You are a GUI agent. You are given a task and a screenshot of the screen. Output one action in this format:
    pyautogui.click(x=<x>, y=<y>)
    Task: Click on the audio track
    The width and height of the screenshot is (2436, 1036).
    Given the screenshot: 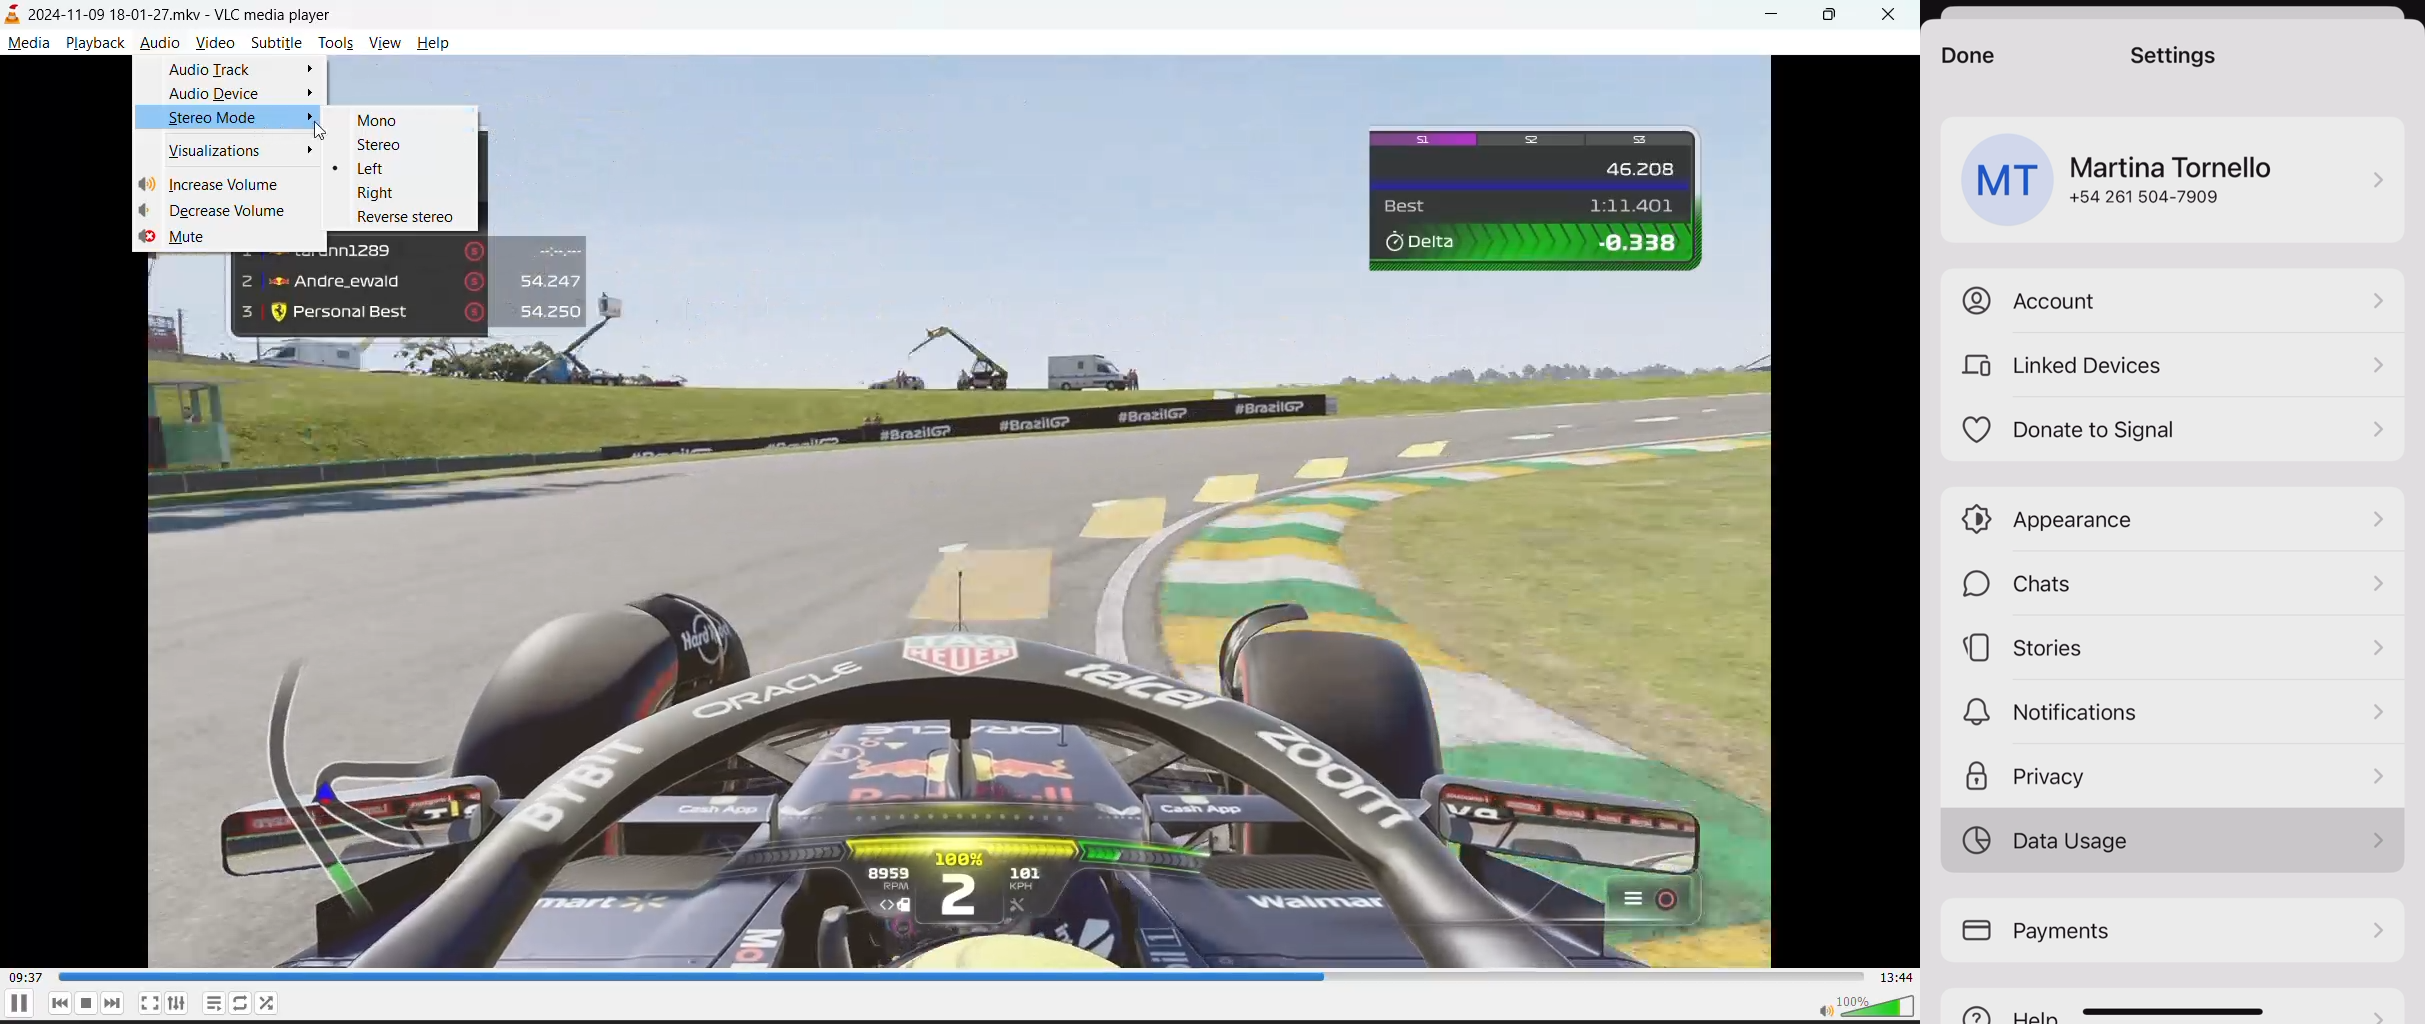 What is the action you would take?
    pyautogui.click(x=219, y=68)
    